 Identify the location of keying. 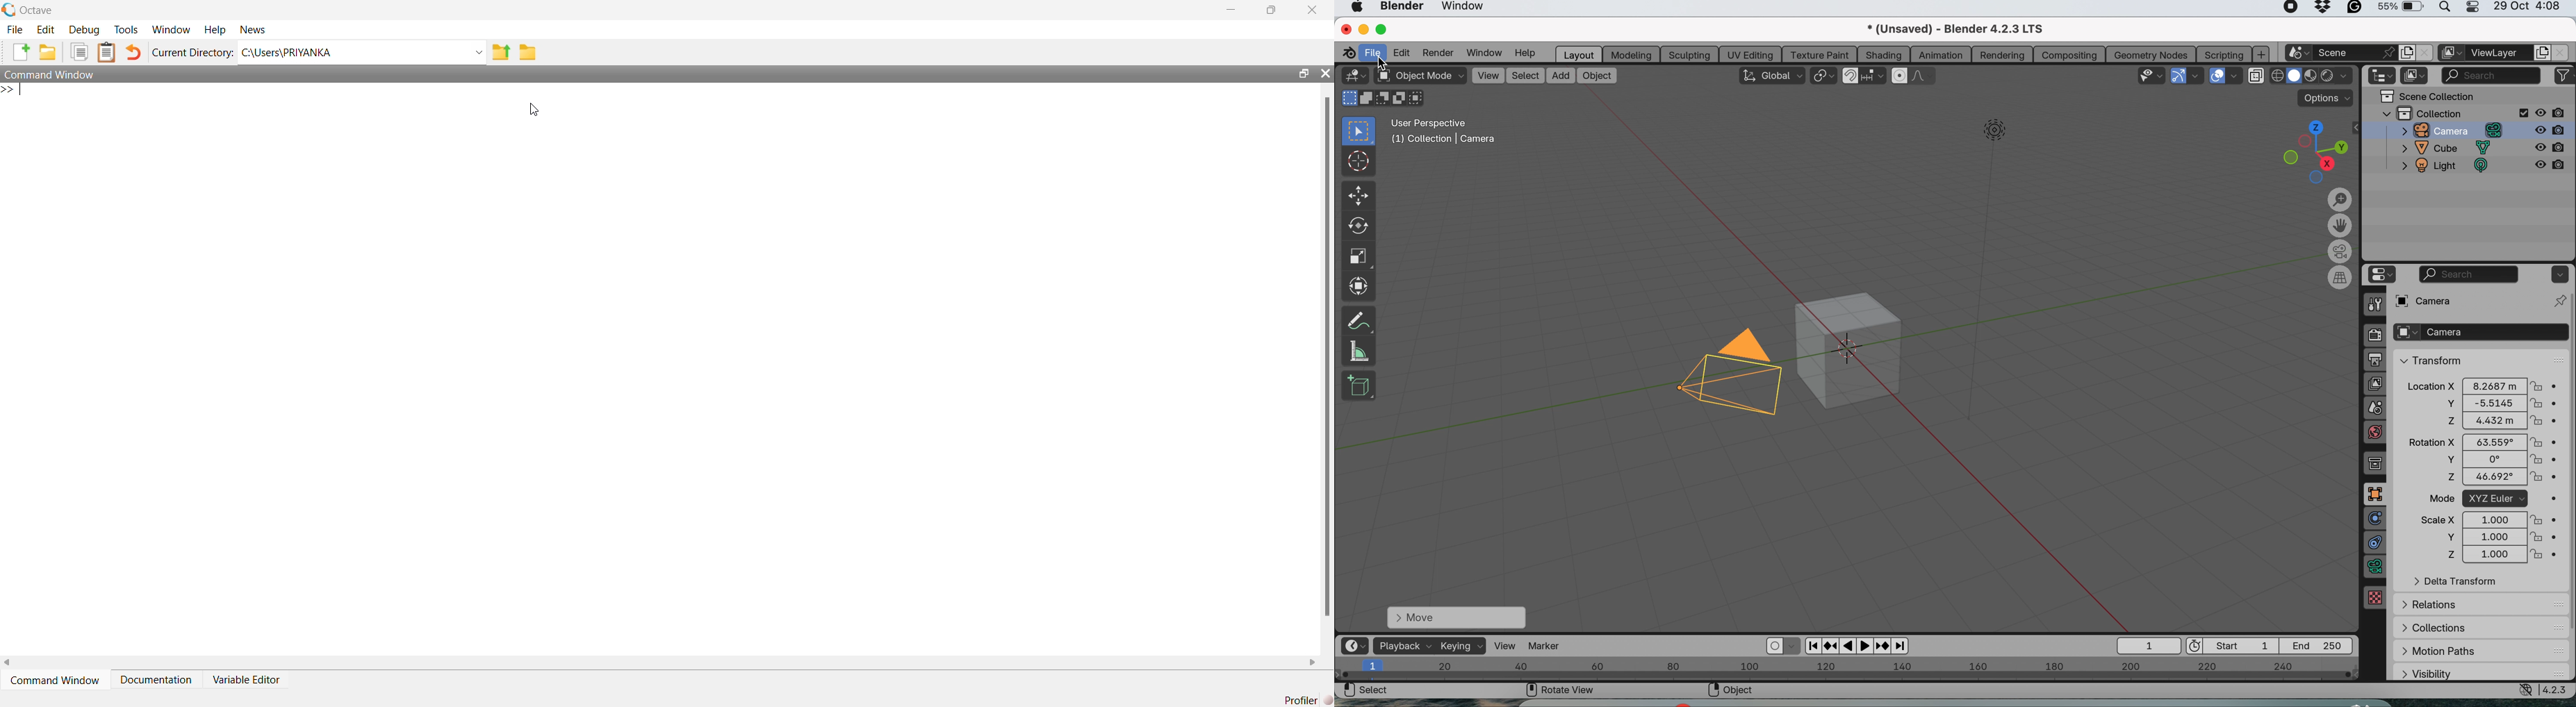
(1461, 646).